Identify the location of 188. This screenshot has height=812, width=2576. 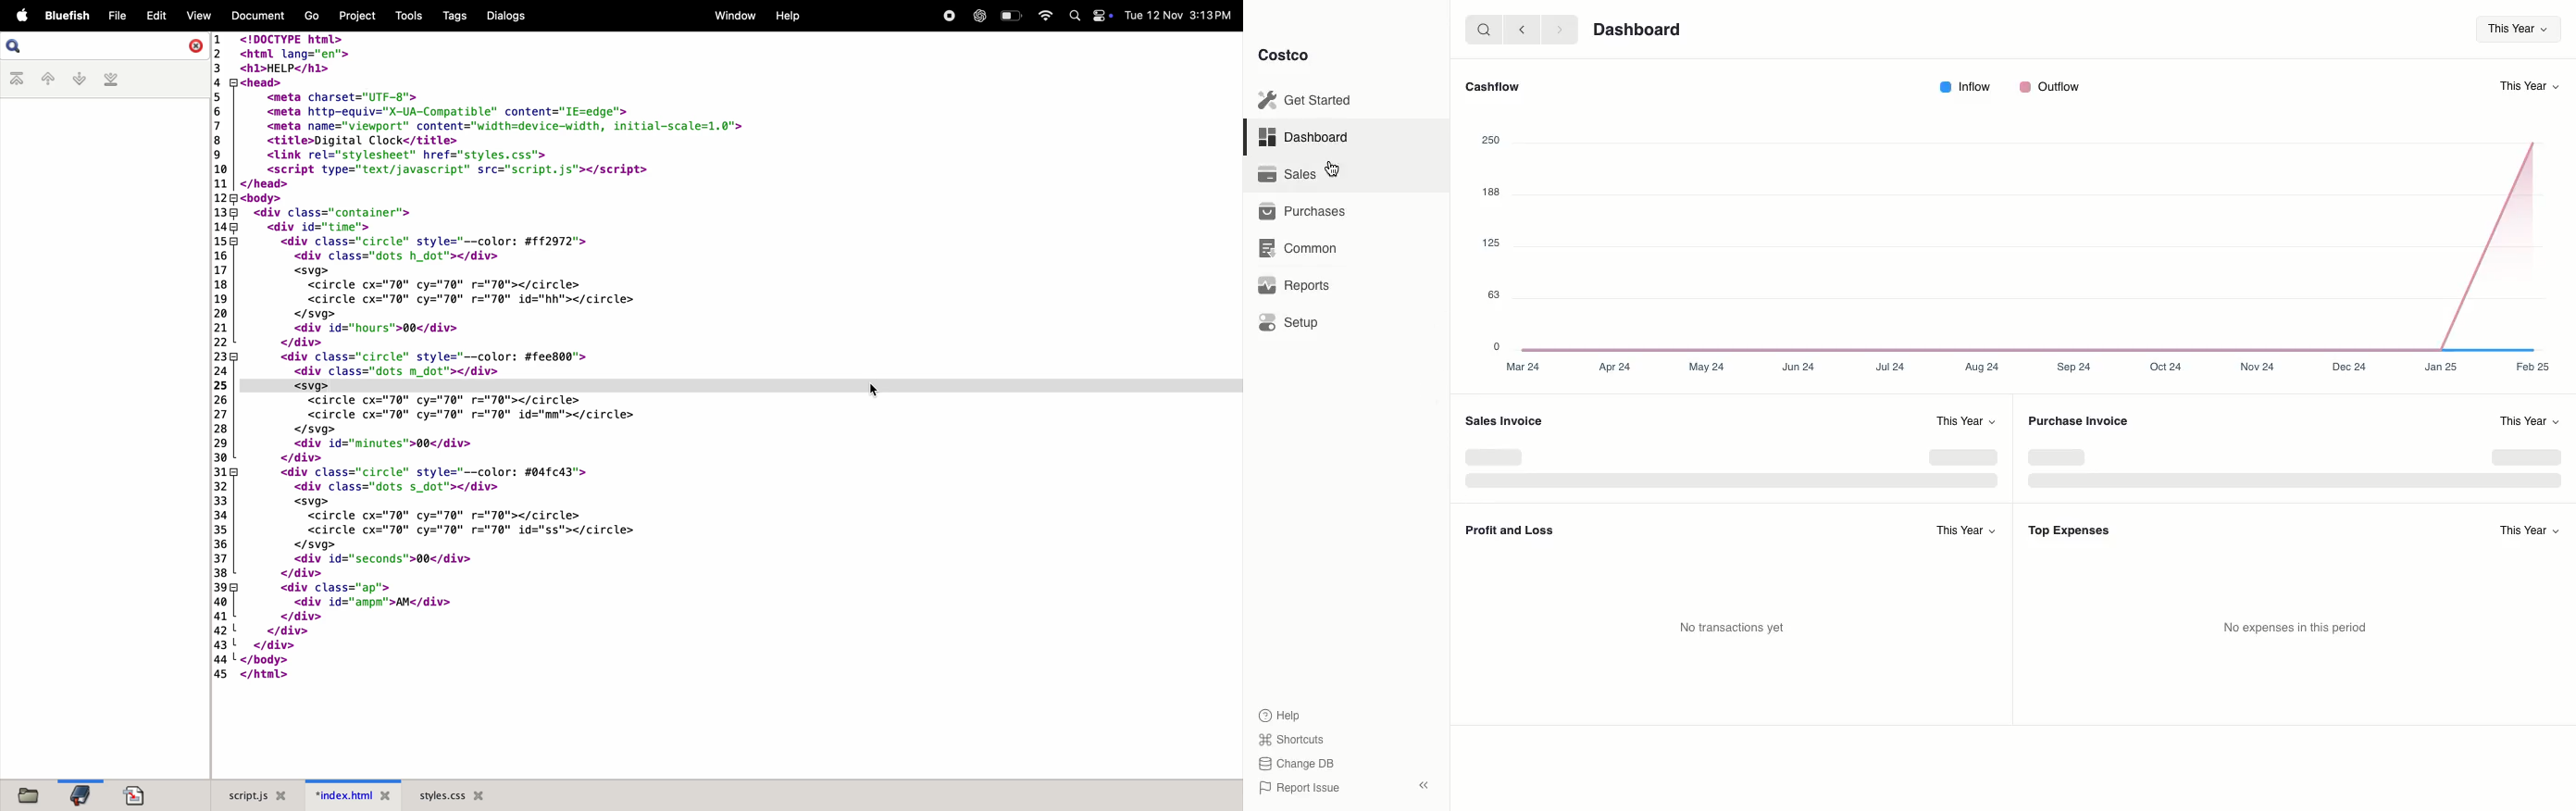
(1490, 192).